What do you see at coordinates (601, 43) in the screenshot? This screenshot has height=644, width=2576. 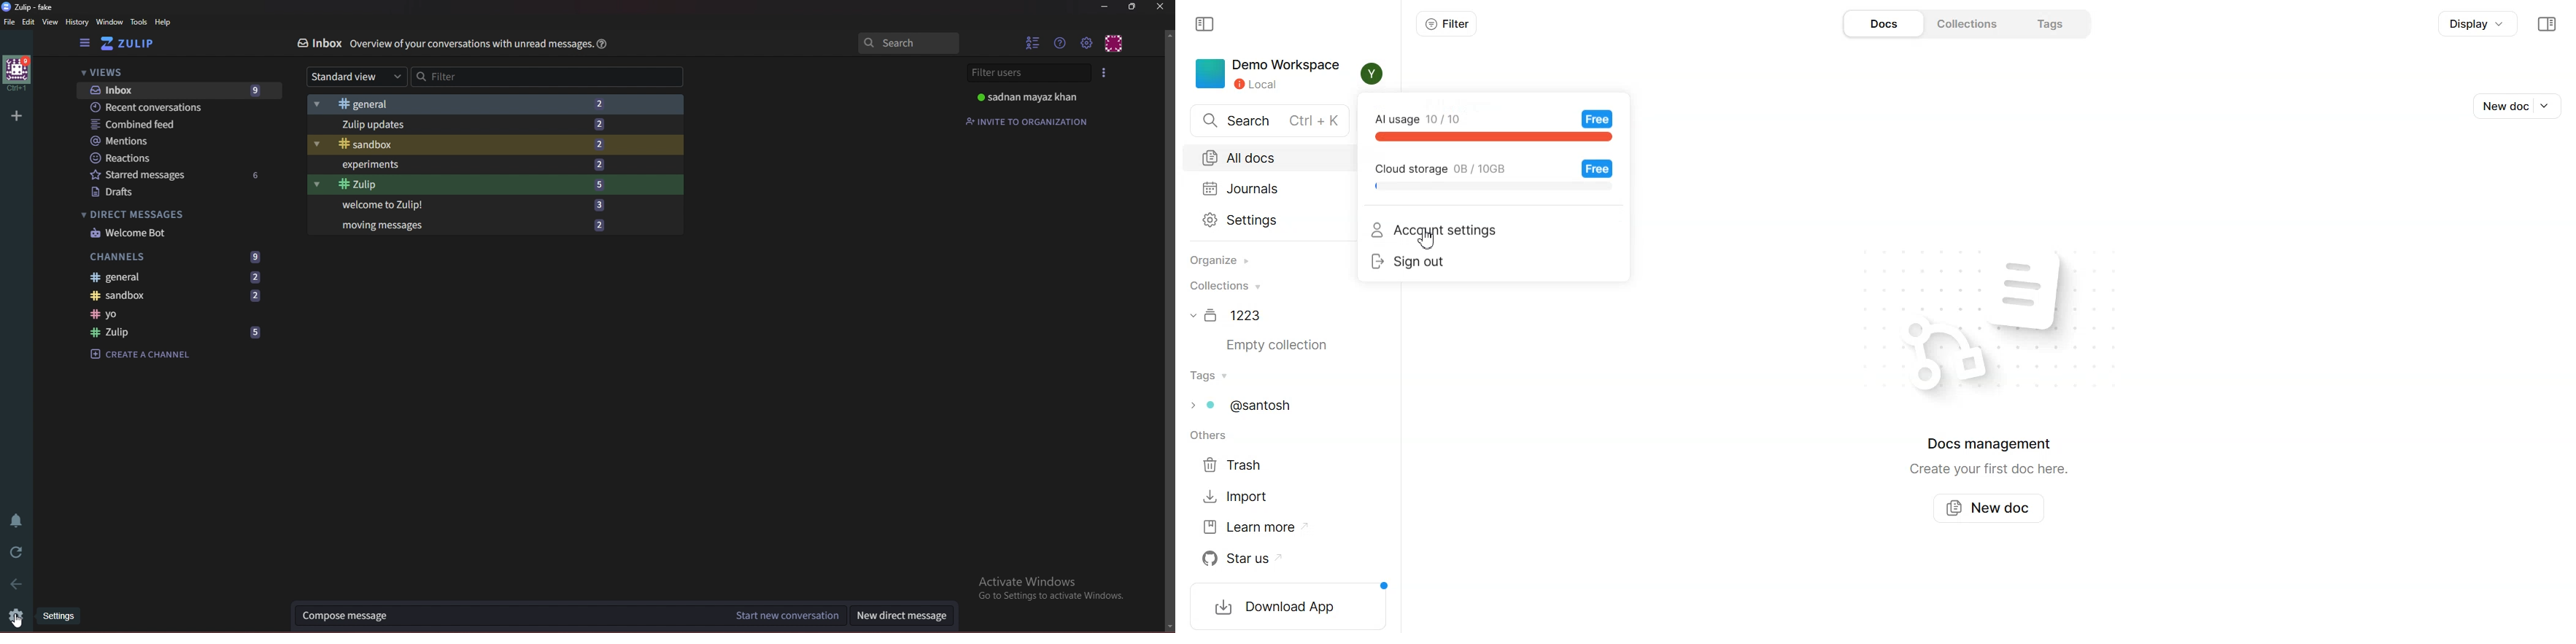 I see `help` at bounding box center [601, 43].